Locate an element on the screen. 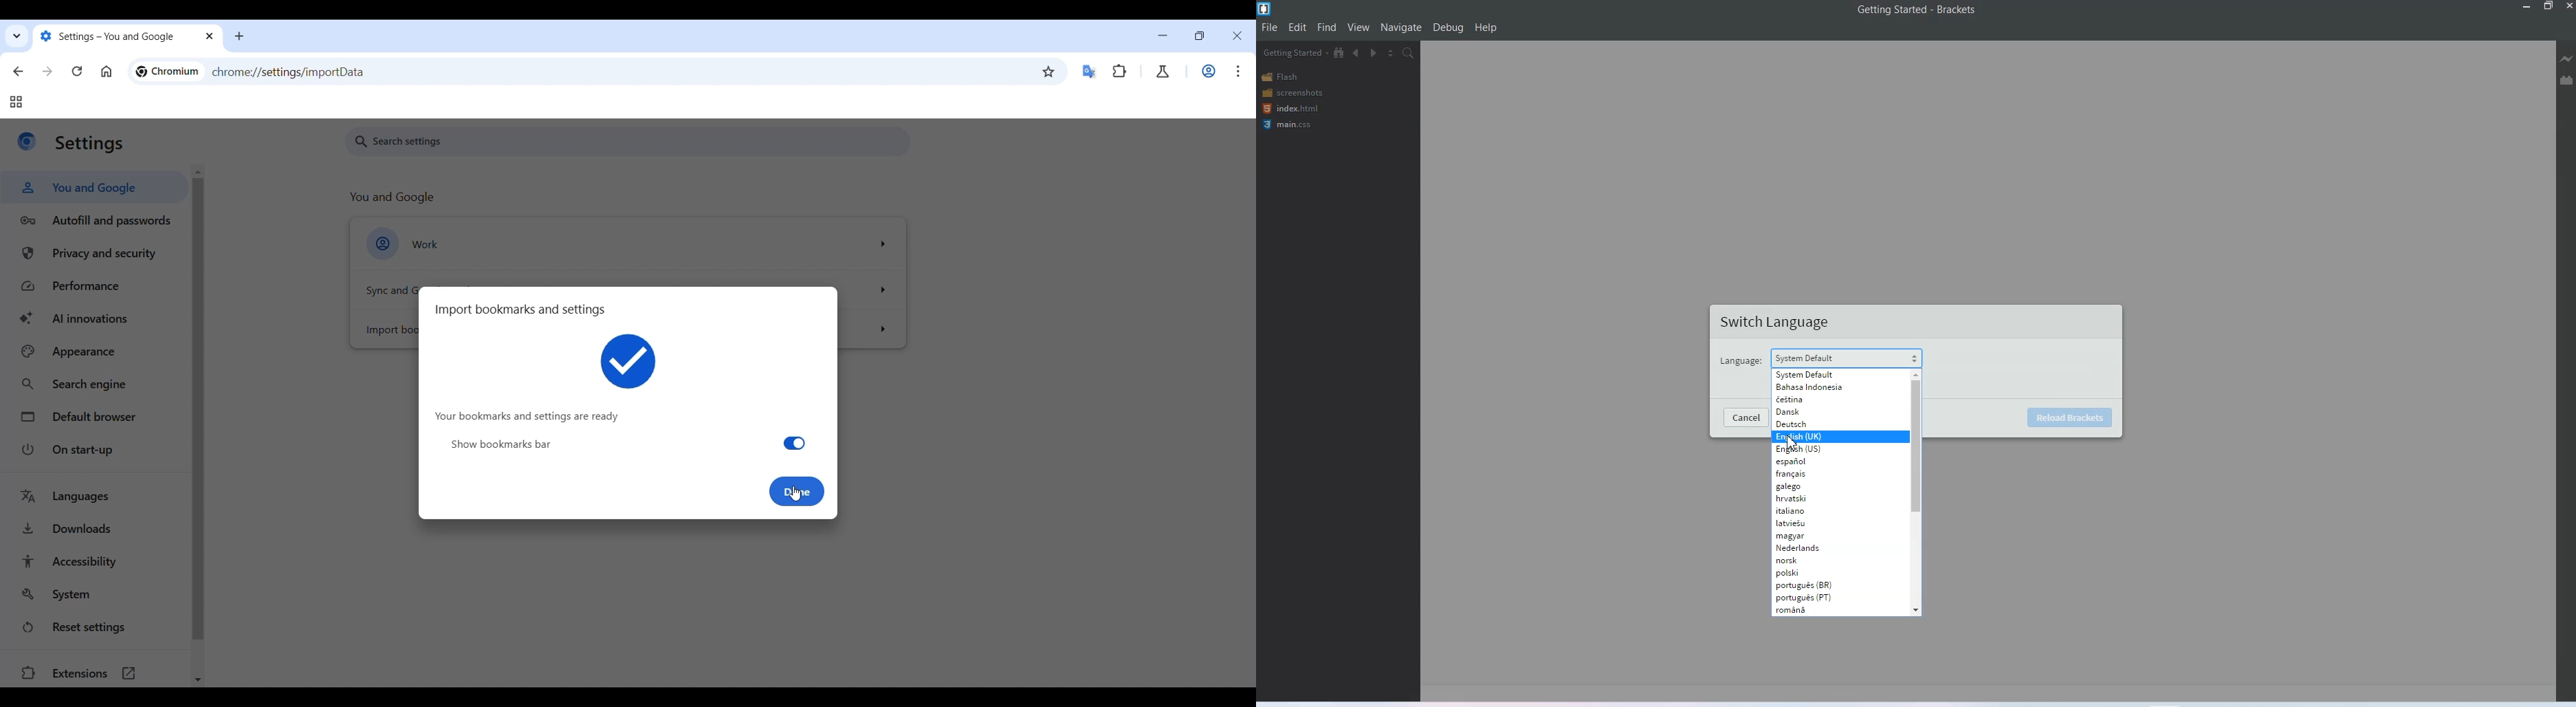  language is located at coordinates (1740, 361).